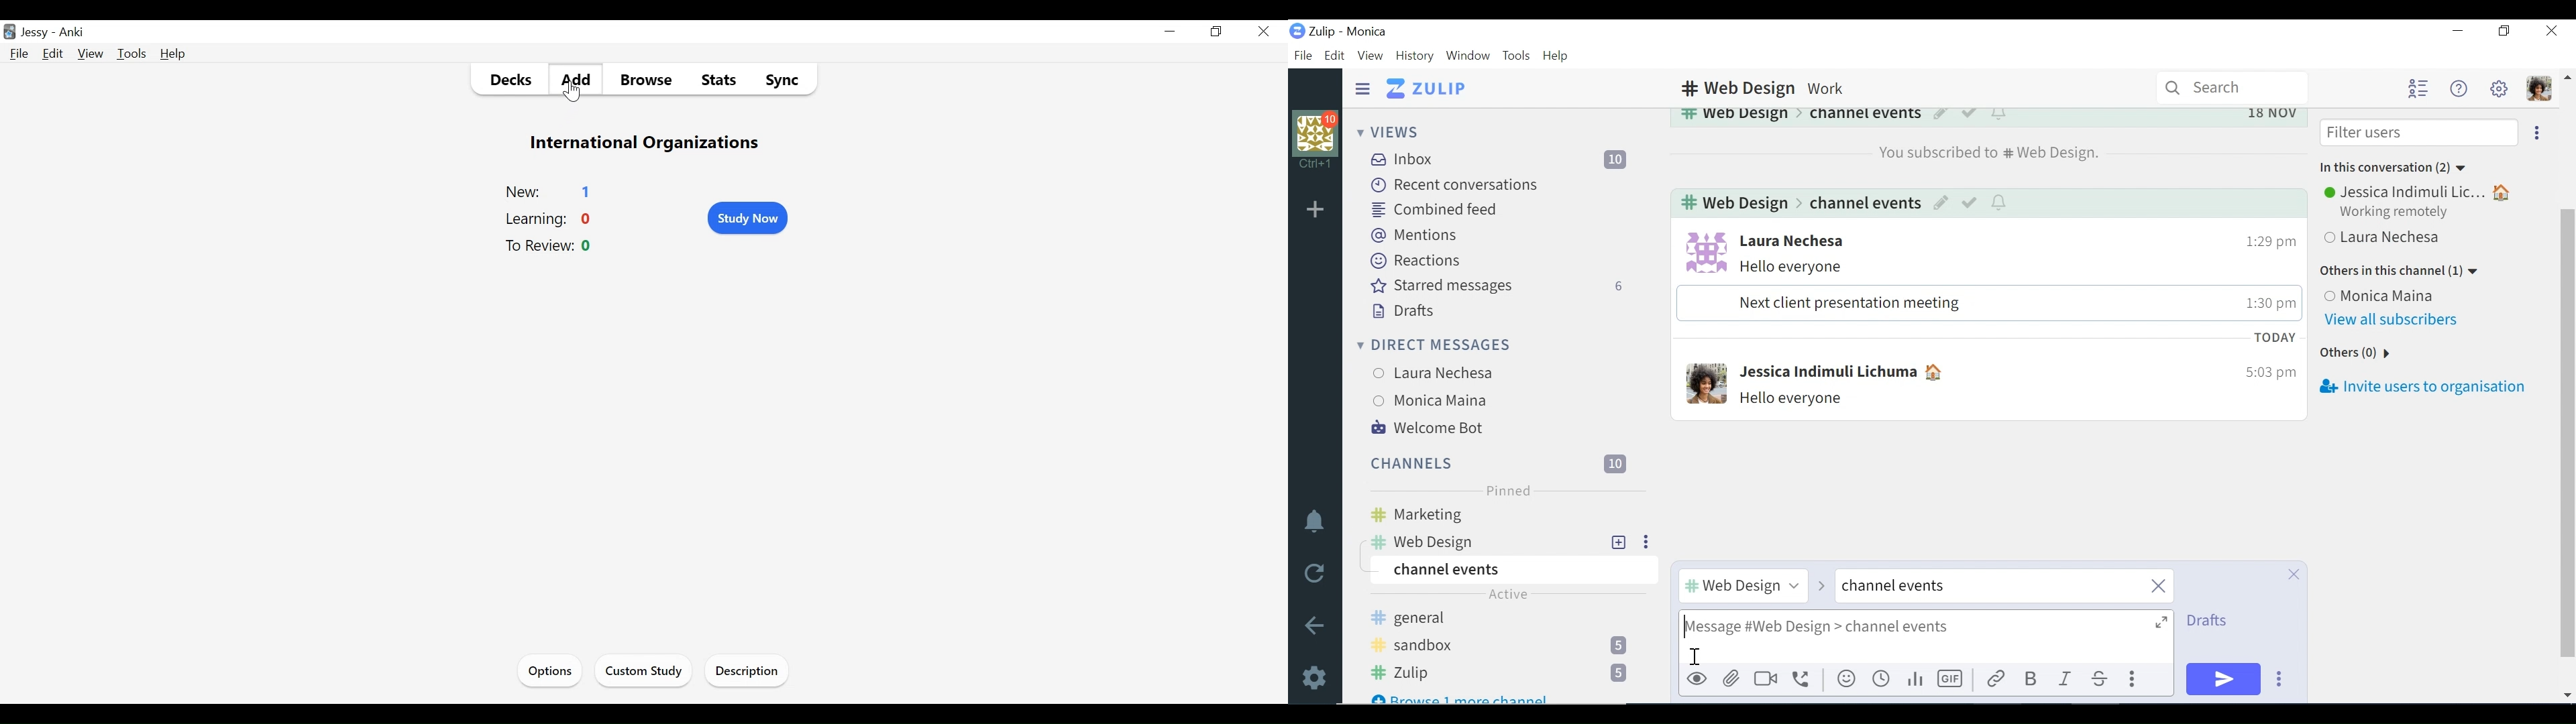  What do you see at coordinates (1735, 201) in the screenshot?
I see `web design channel` at bounding box center [1735, 201].